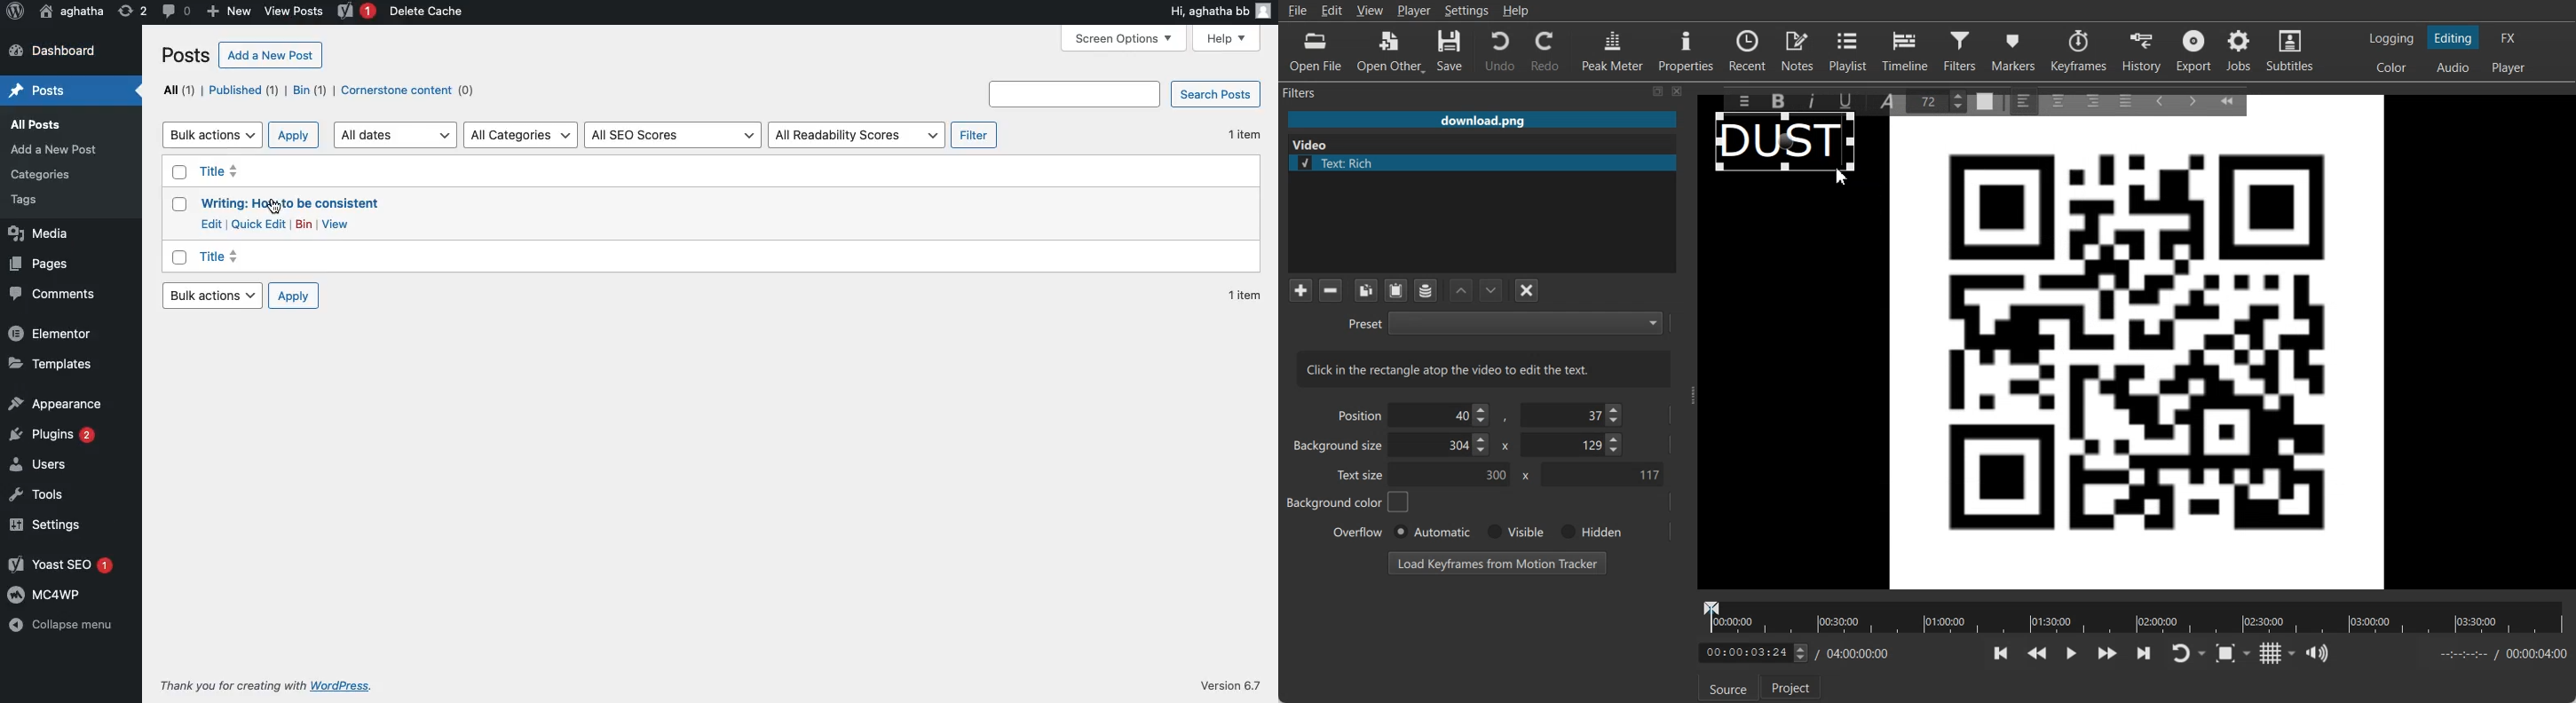 This screenshot has width=2576, height=728. Describe the element at coordinates (1602, 473) in the screenshot. I see `Text Size Y- Coordinate` at that location.